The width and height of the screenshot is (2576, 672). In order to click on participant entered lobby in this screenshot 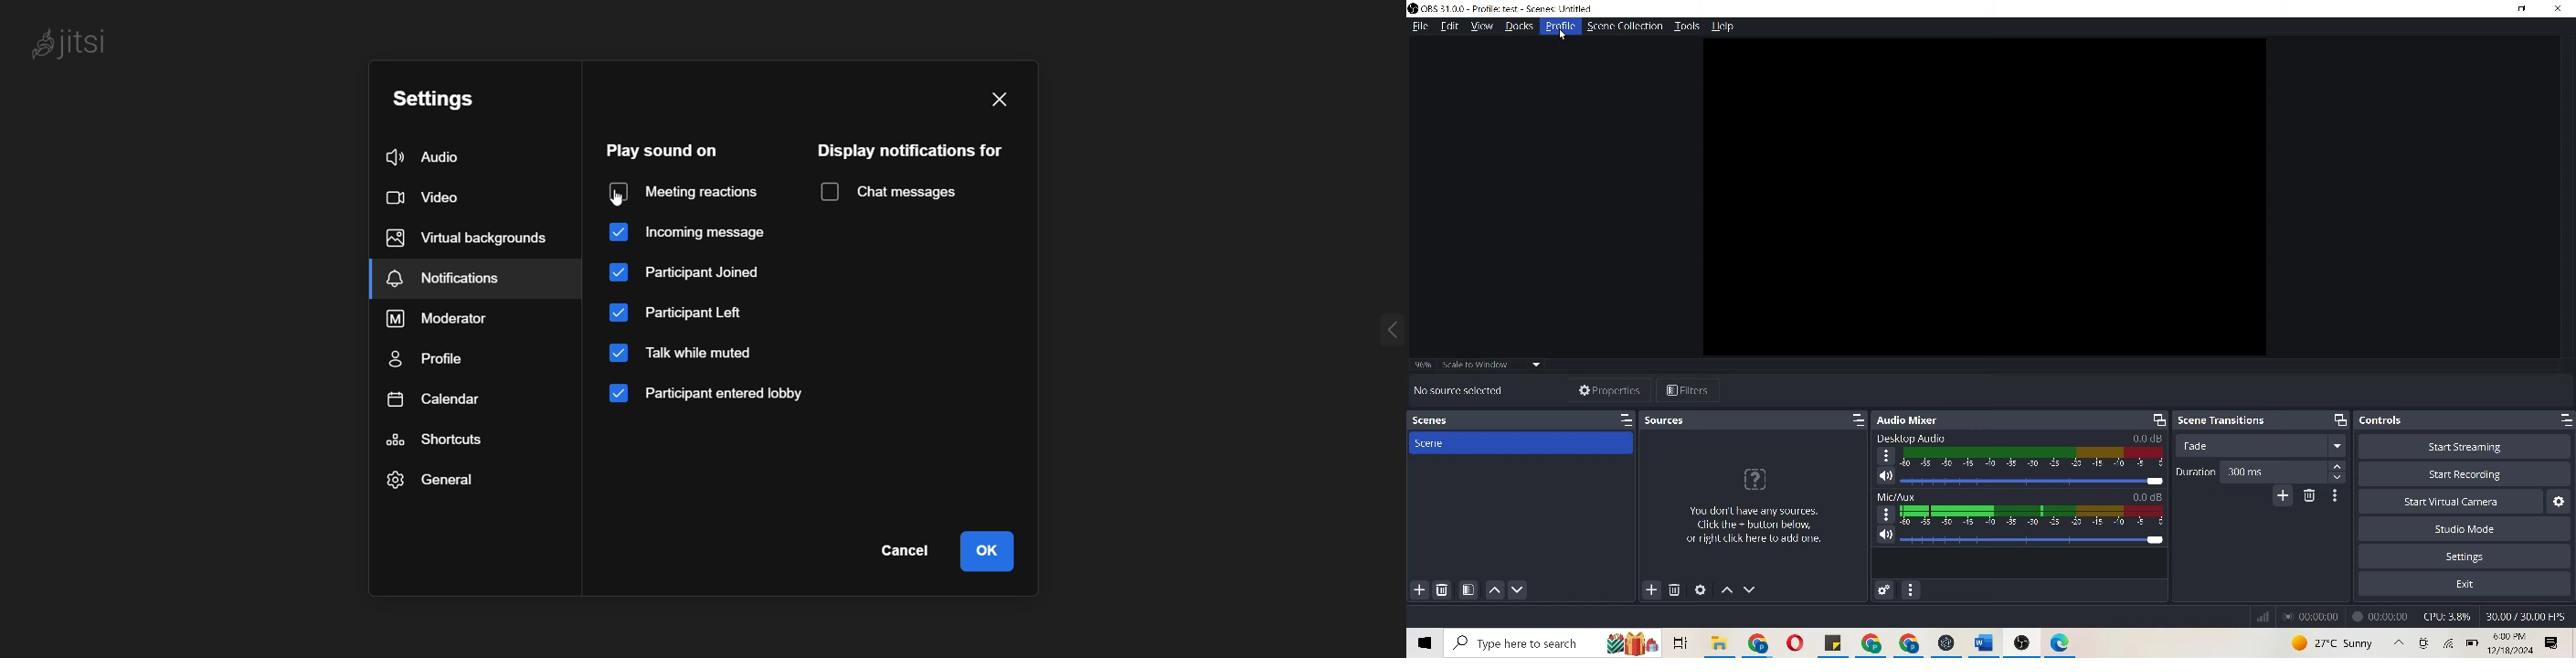, I will do `click(711, 395)`.